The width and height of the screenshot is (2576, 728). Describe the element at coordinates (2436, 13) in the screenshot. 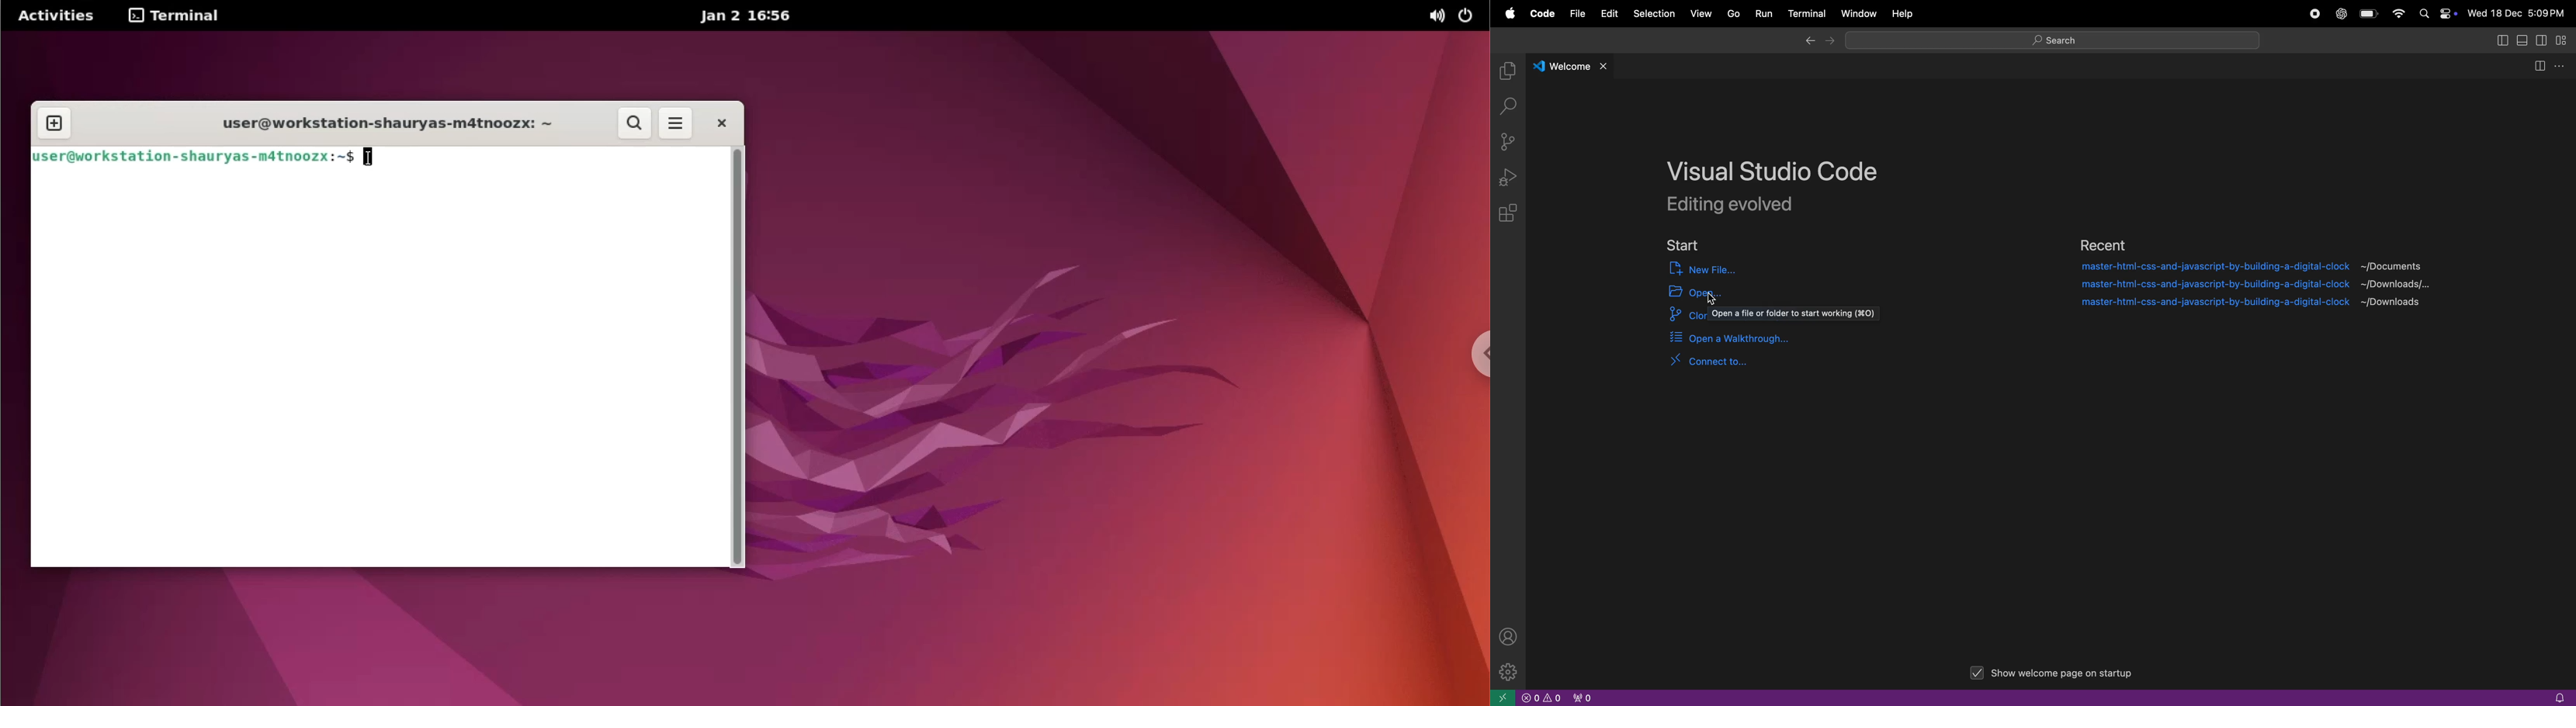

I see `apple widgets` at that location.